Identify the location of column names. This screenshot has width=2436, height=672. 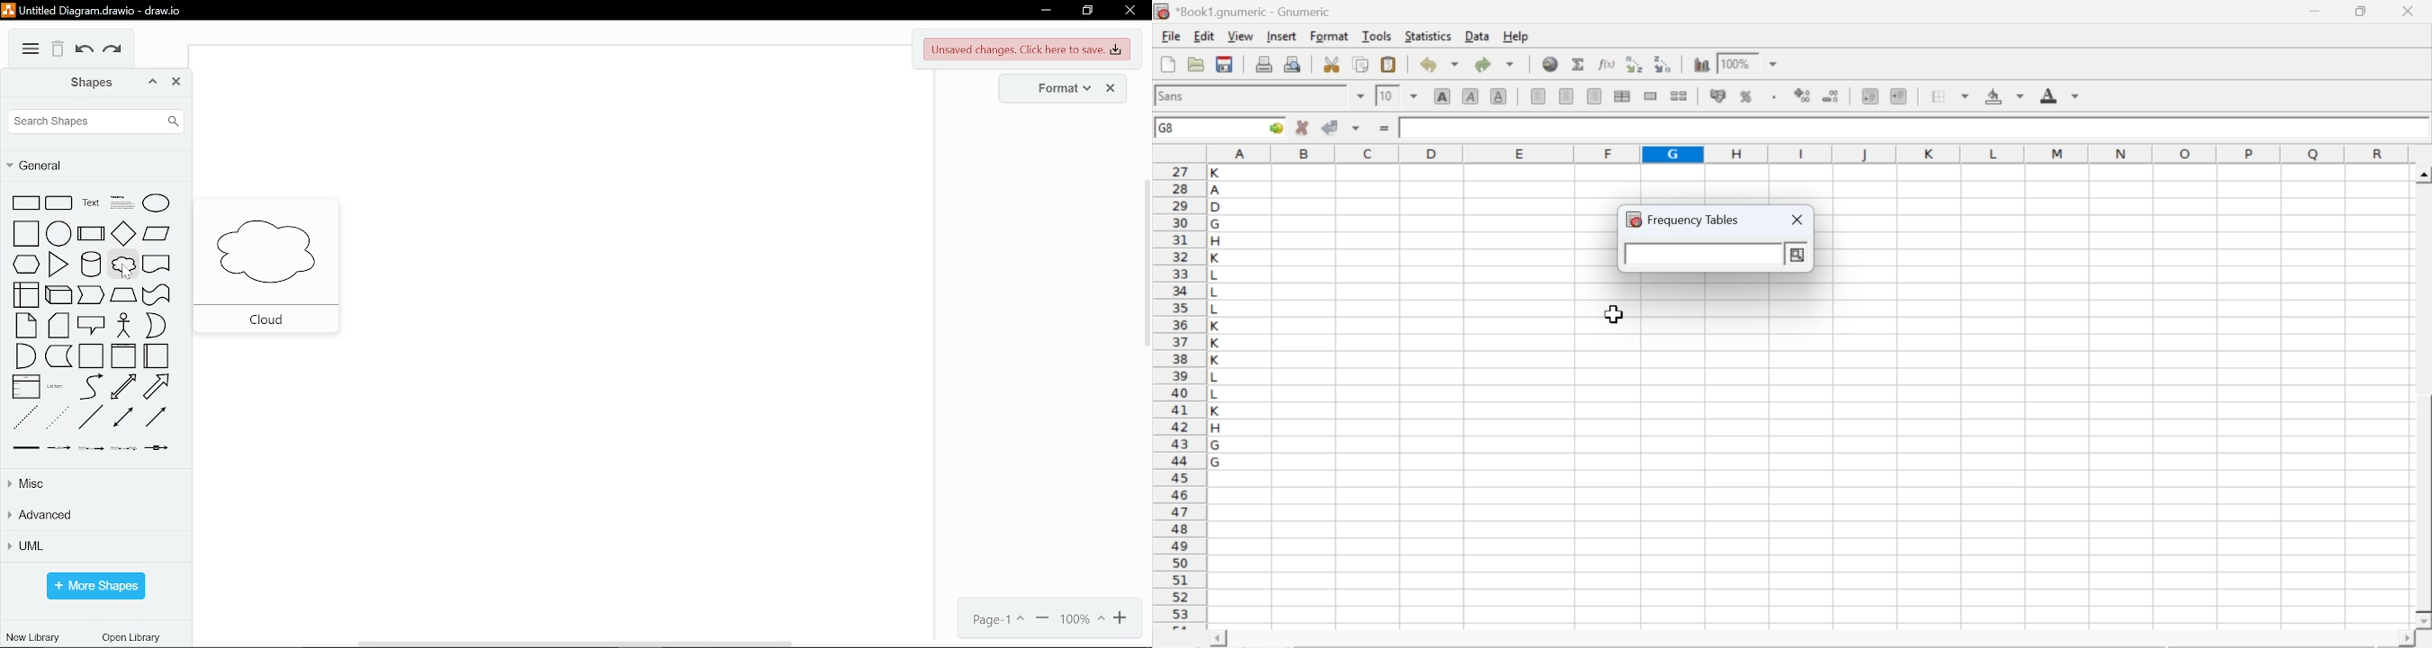
(1805, 152).